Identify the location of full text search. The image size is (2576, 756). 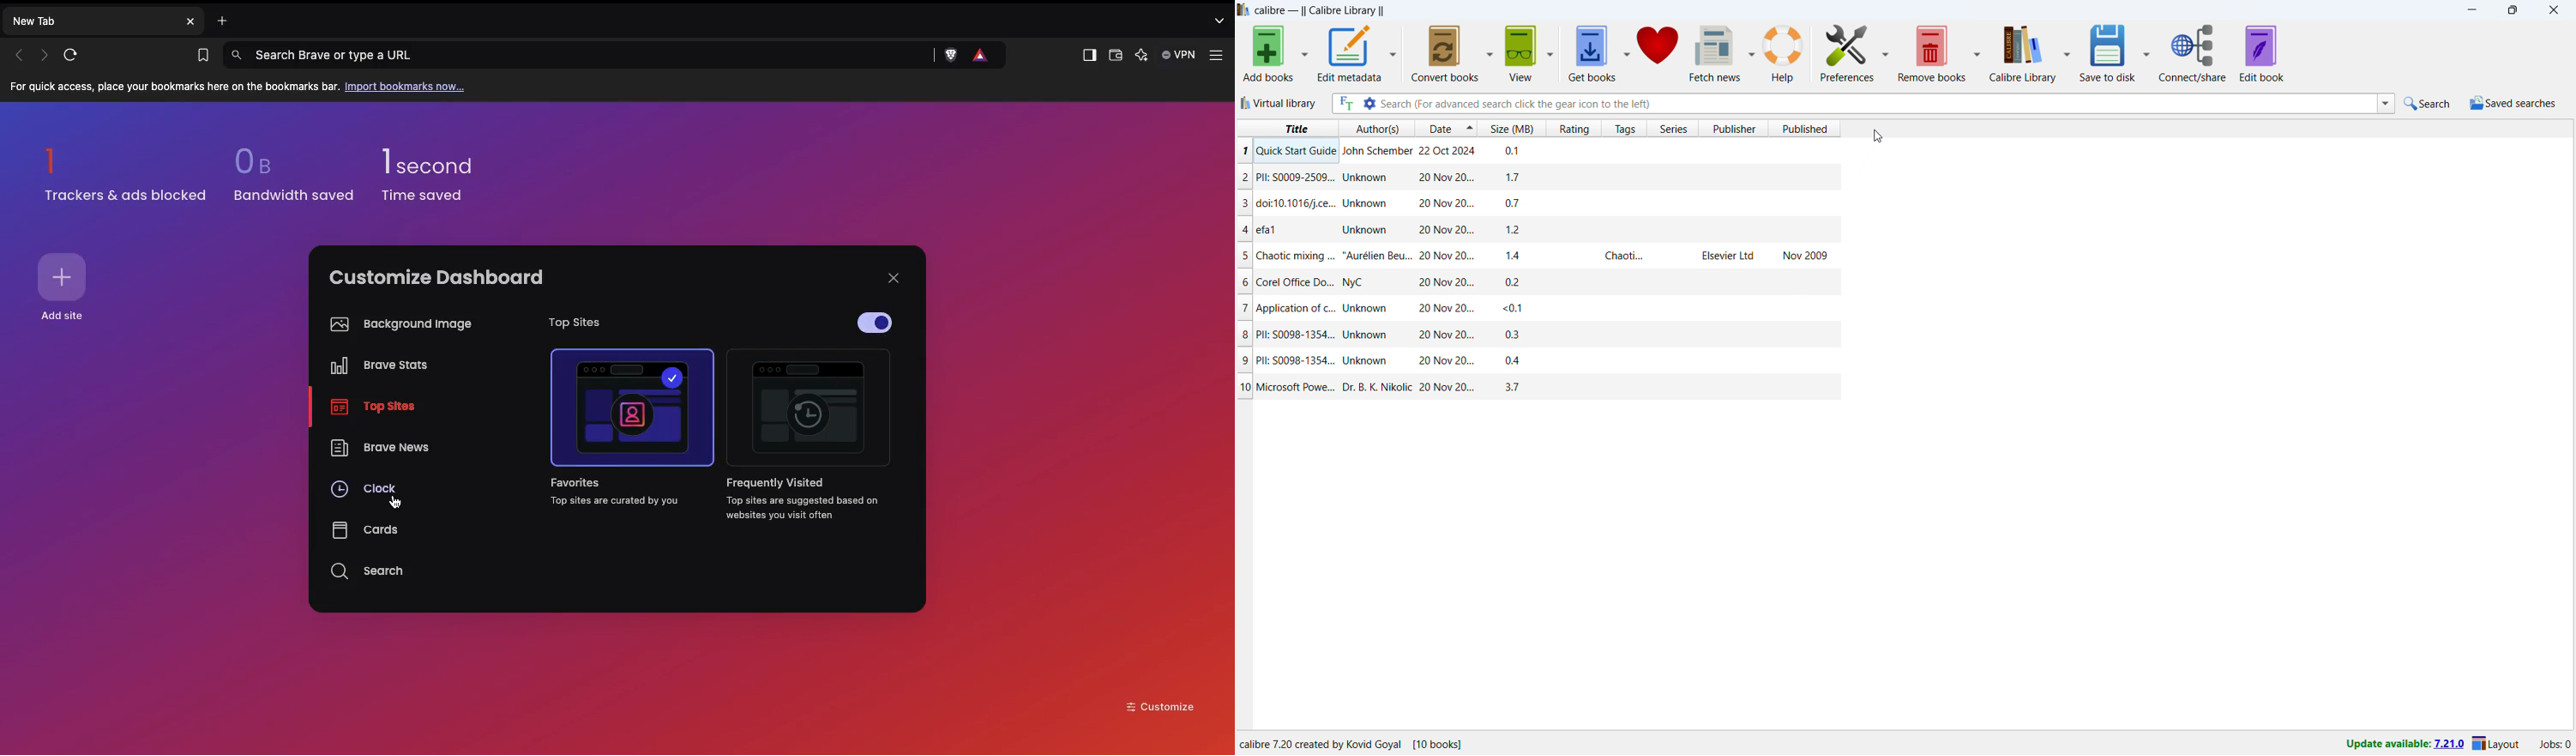
(1346, 103).